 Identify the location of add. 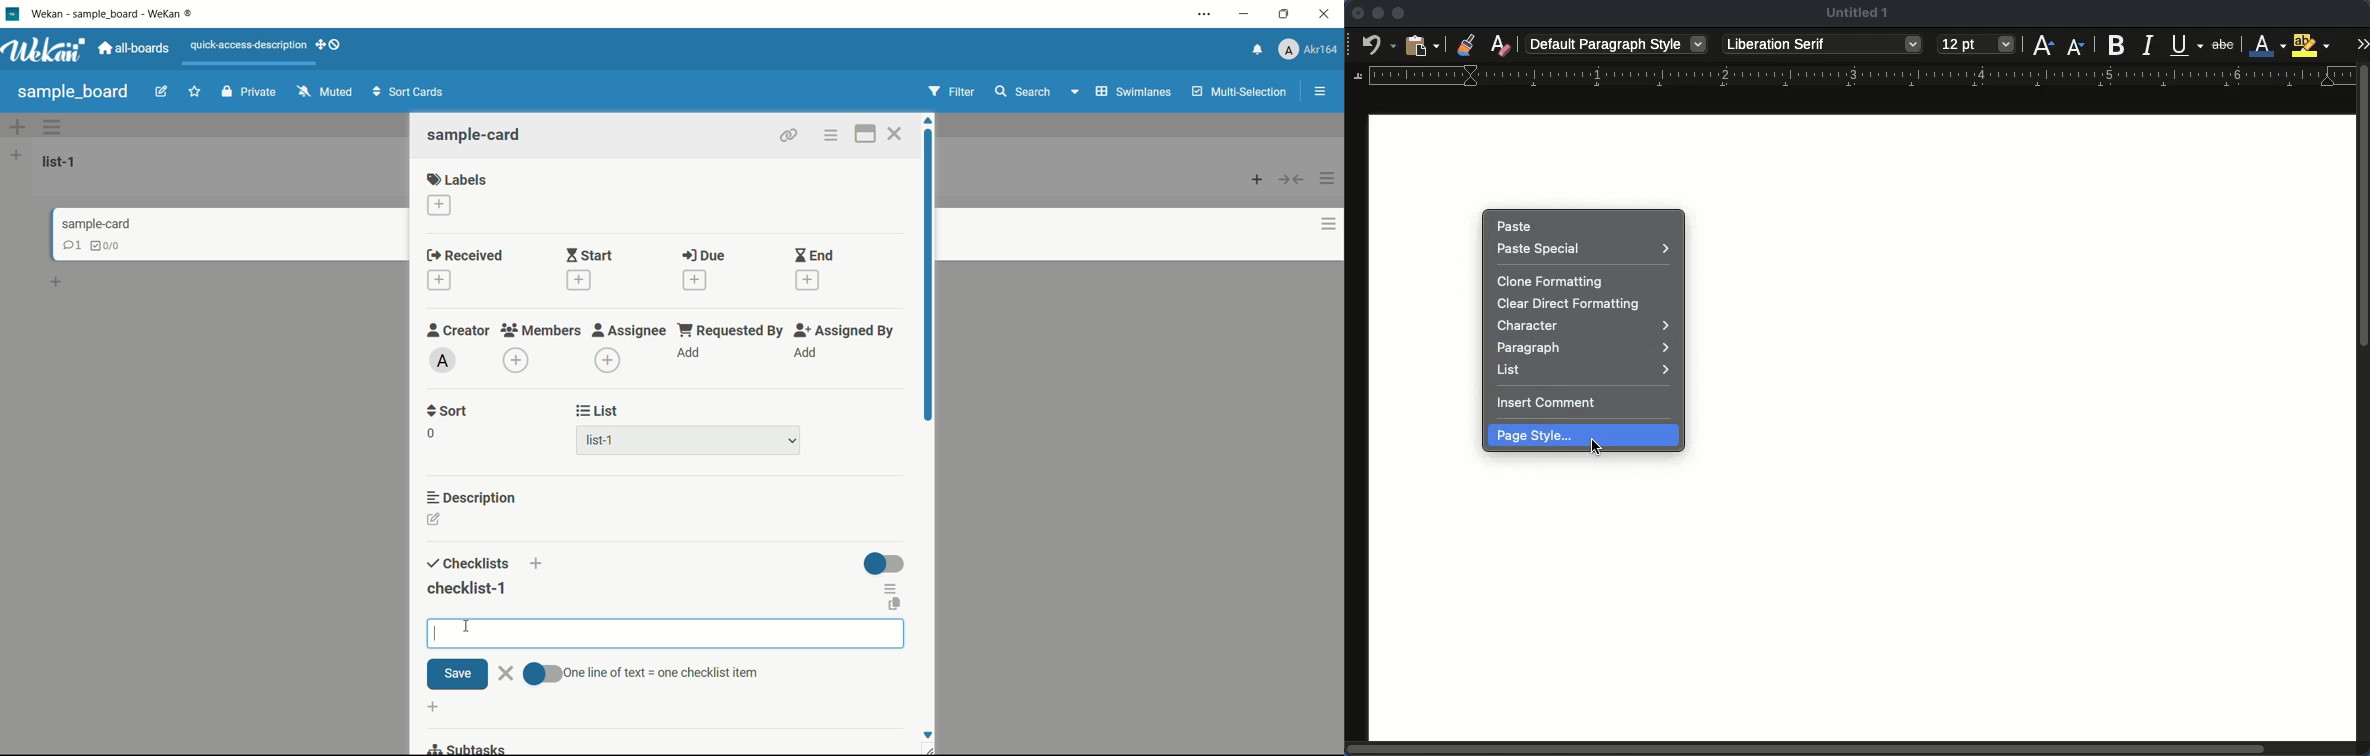
(807, 352).